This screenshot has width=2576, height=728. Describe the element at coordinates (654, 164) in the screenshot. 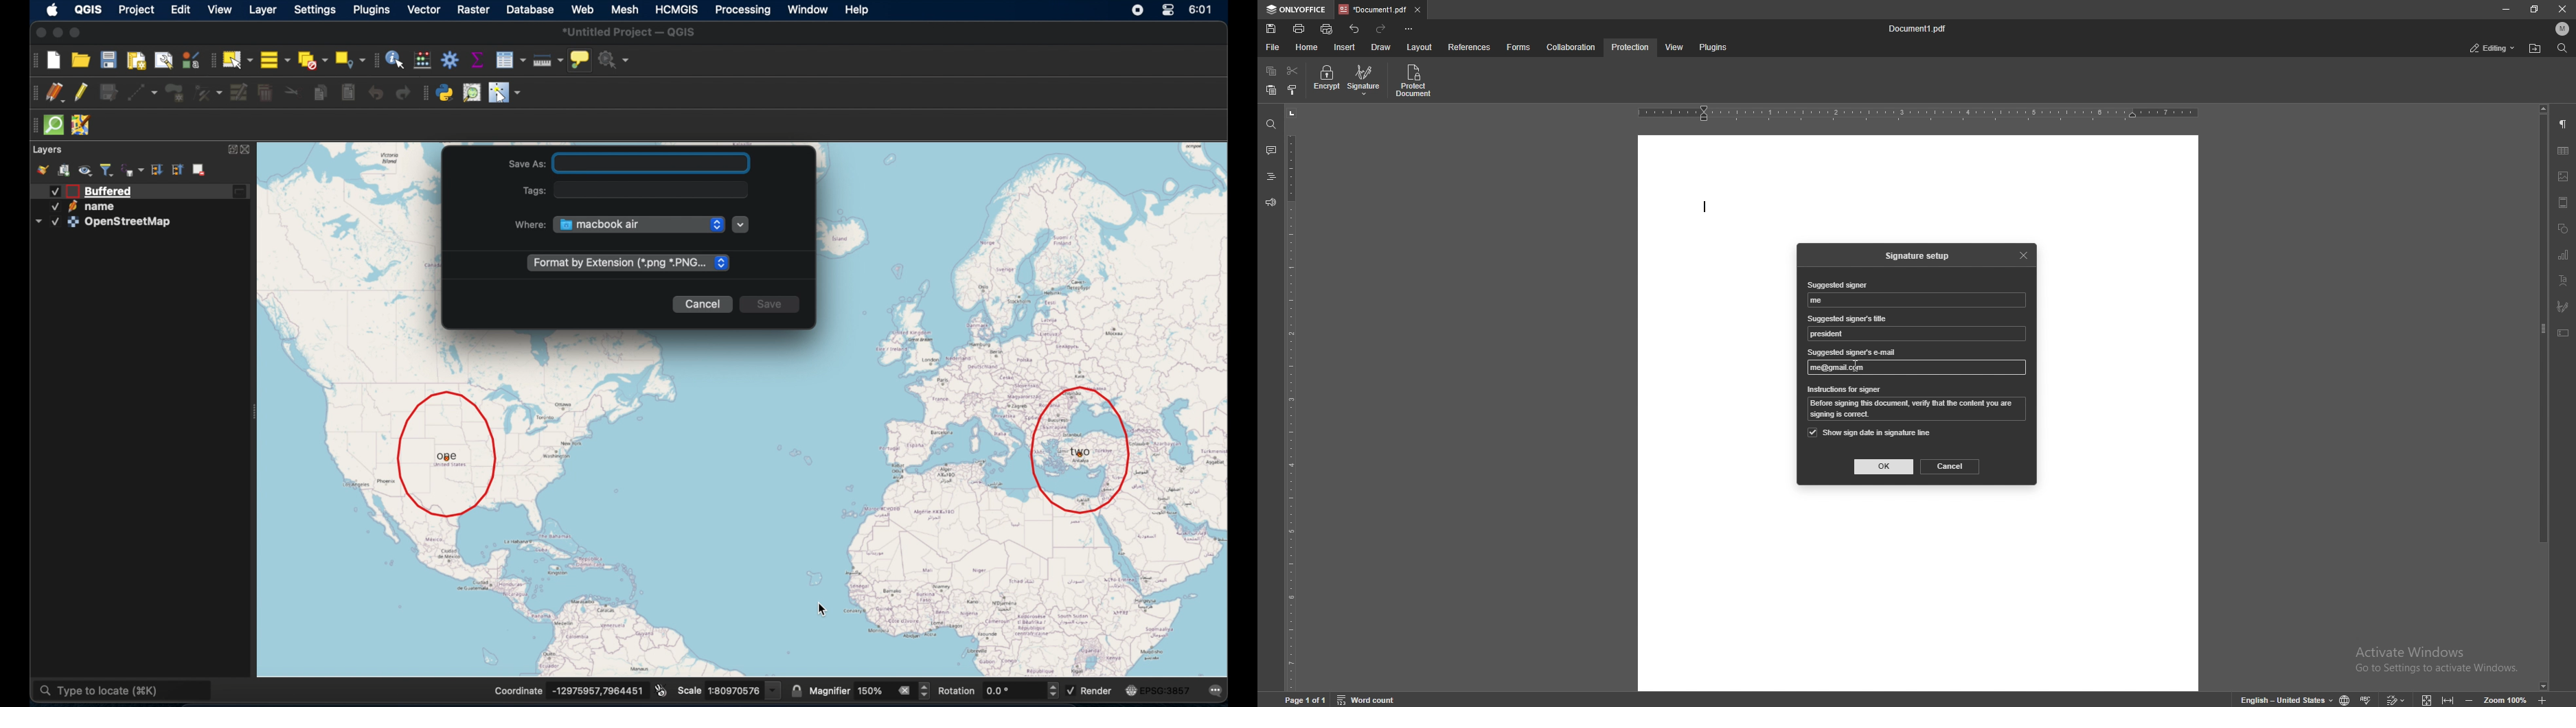

I see `save as input field` at that location.